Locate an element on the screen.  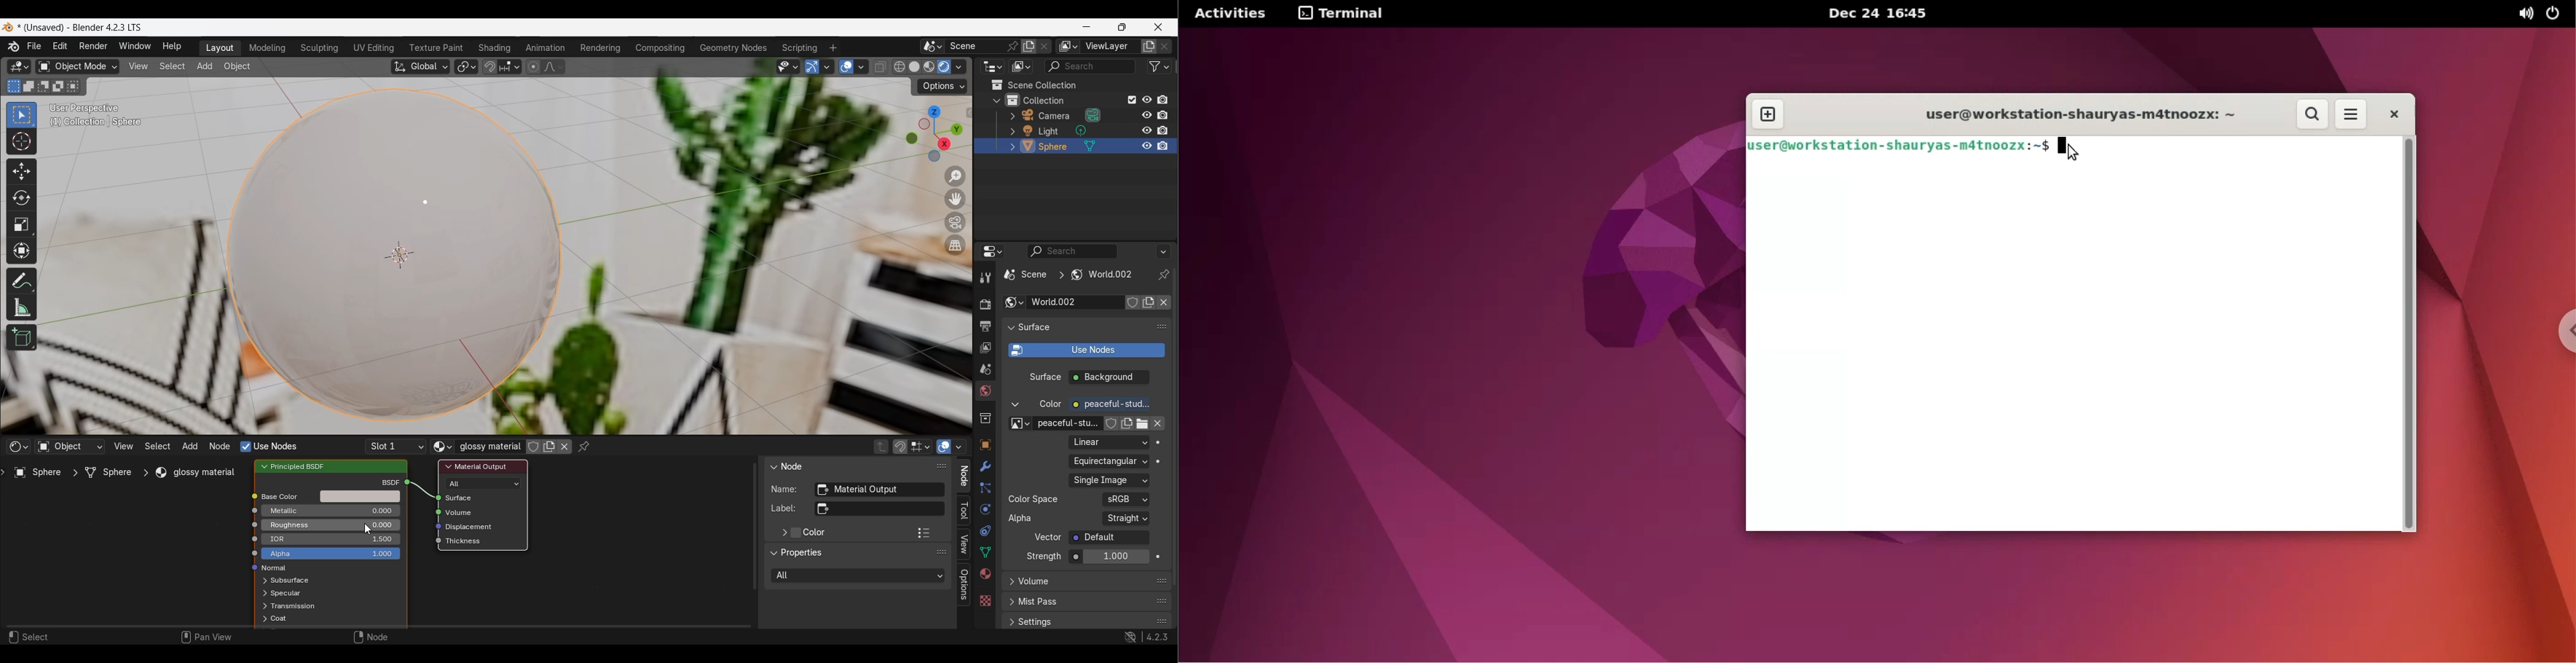
User perspective is located at coordinates (86, 107).